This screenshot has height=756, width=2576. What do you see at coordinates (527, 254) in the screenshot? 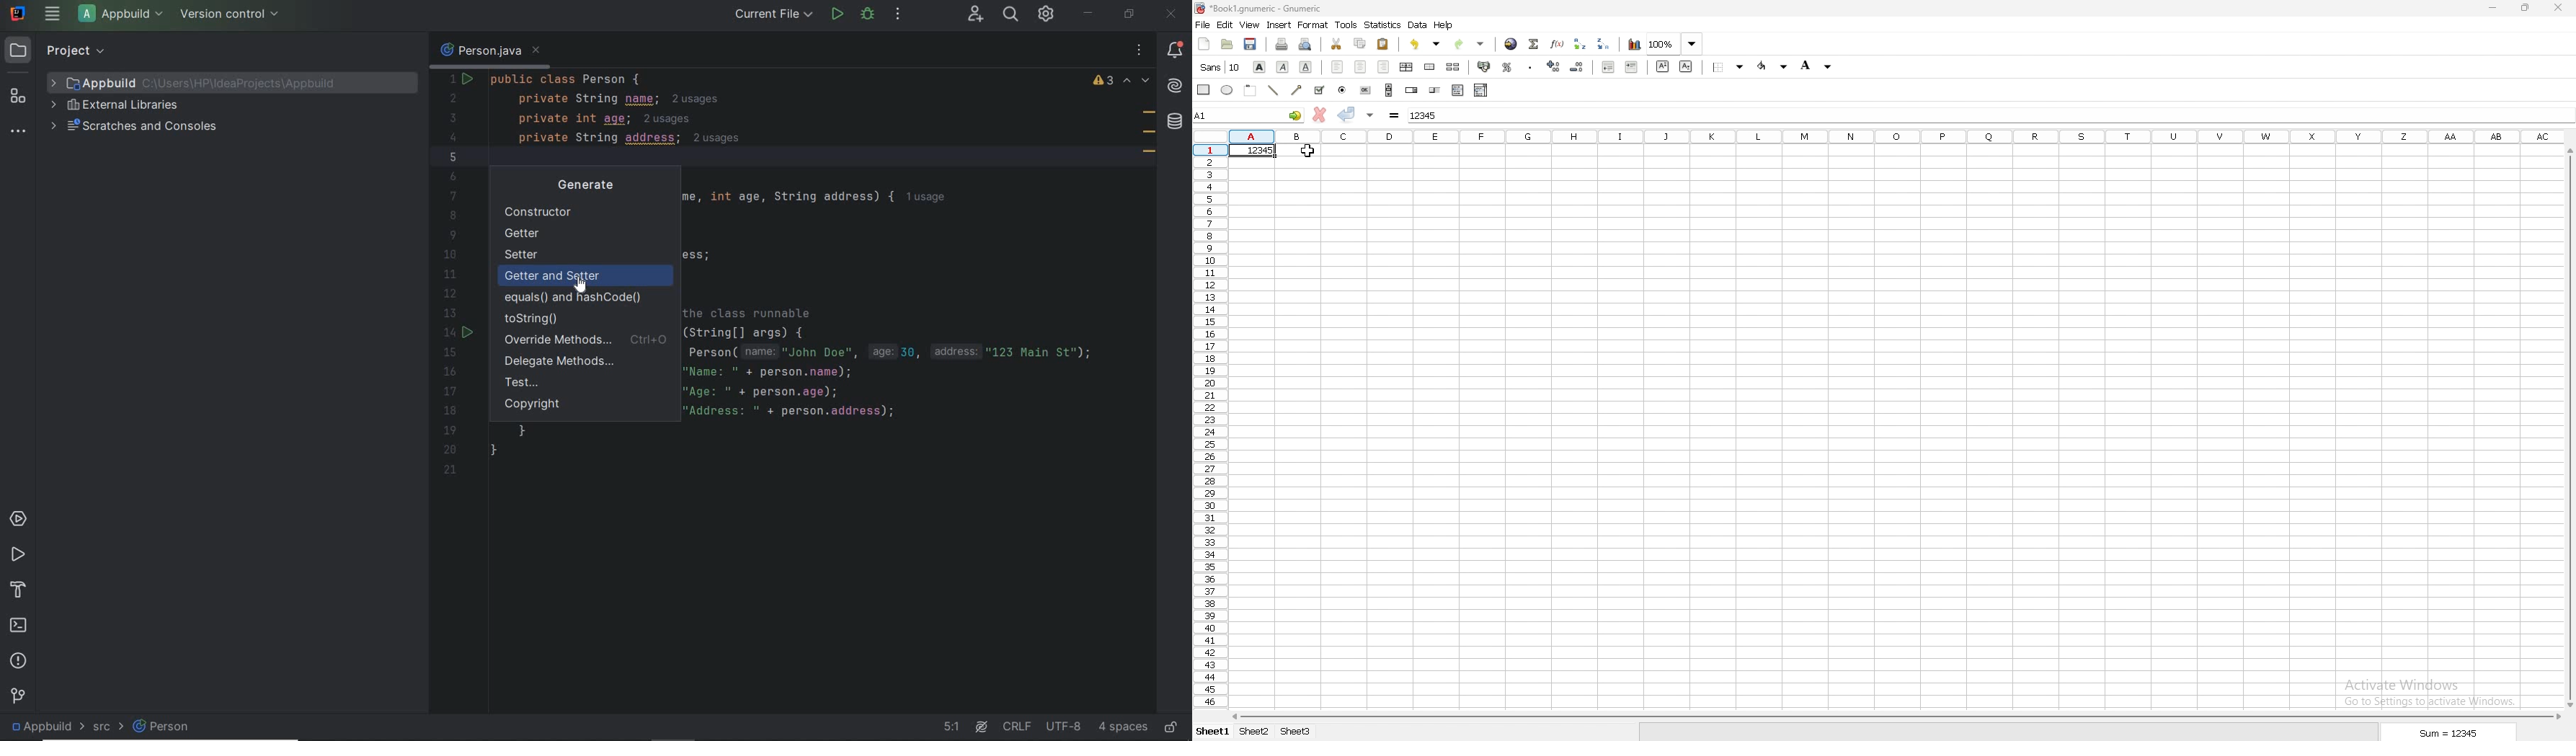
I see `Setter` at bounding box center [527, 254].